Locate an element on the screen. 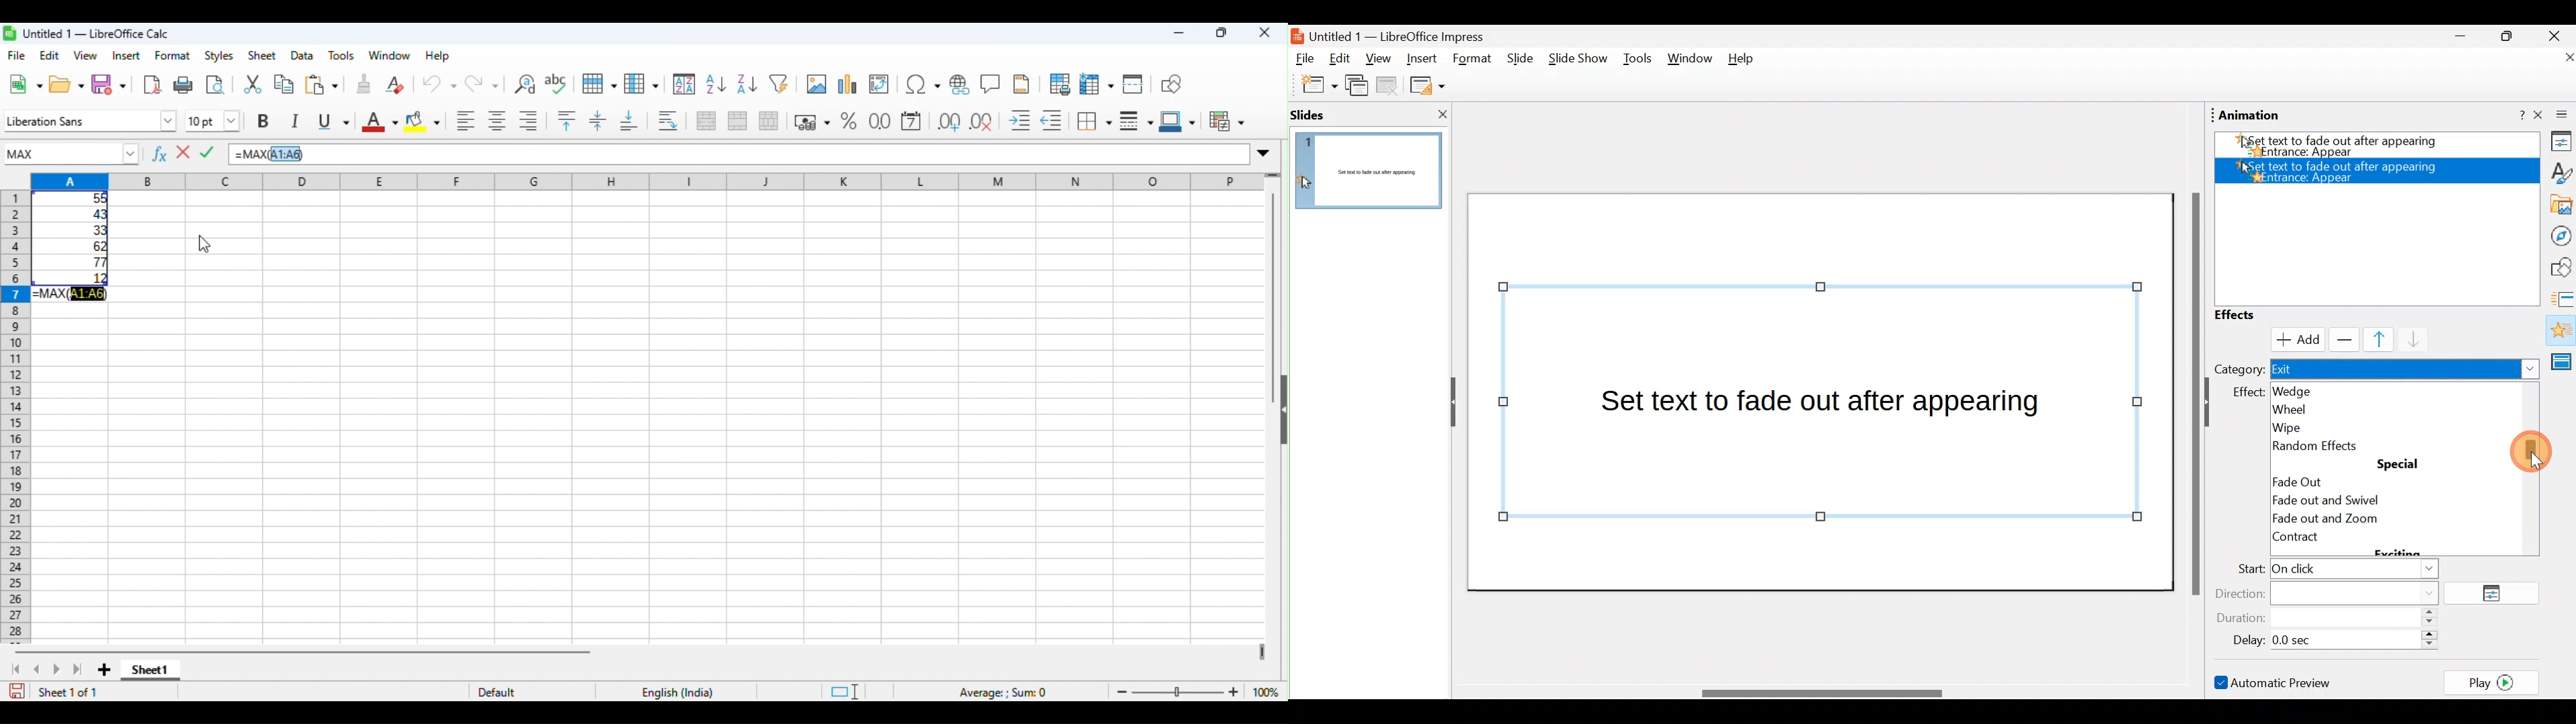  format as percentage is located at coordinates (850, 122).